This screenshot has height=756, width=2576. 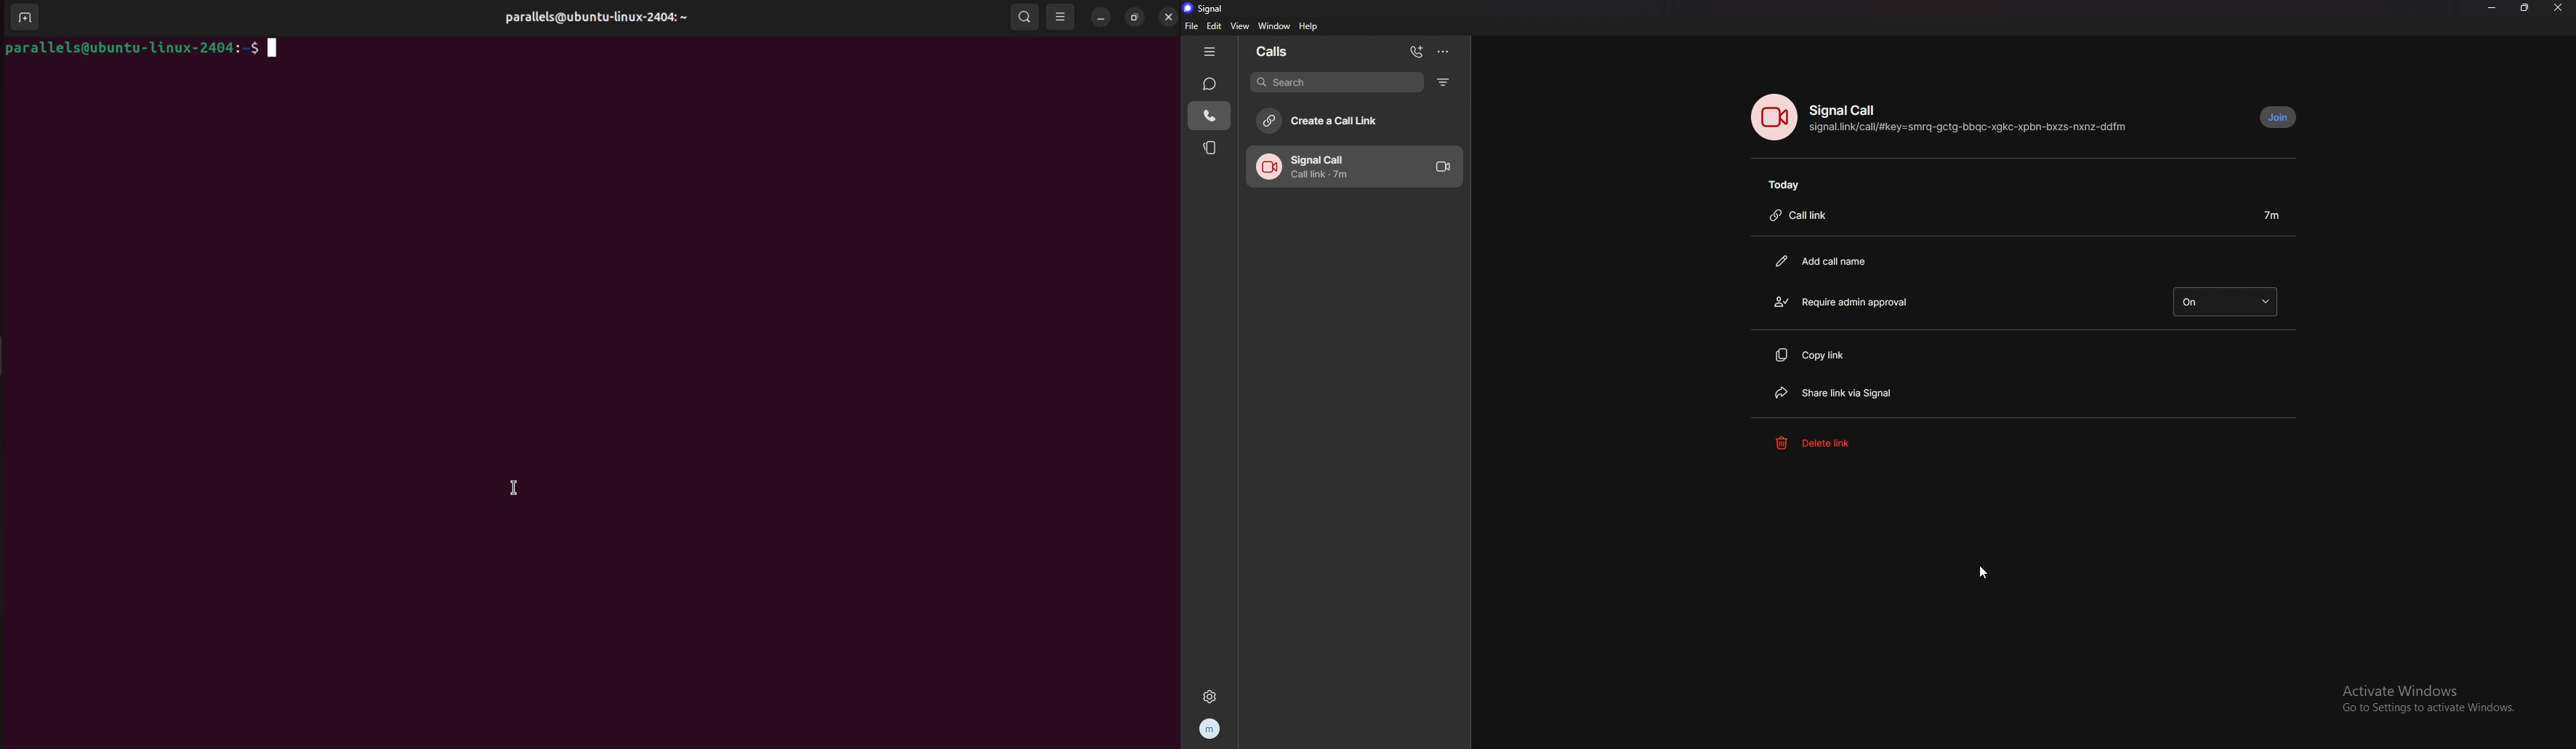 I want to click on today, so click(x=1790, y=185).